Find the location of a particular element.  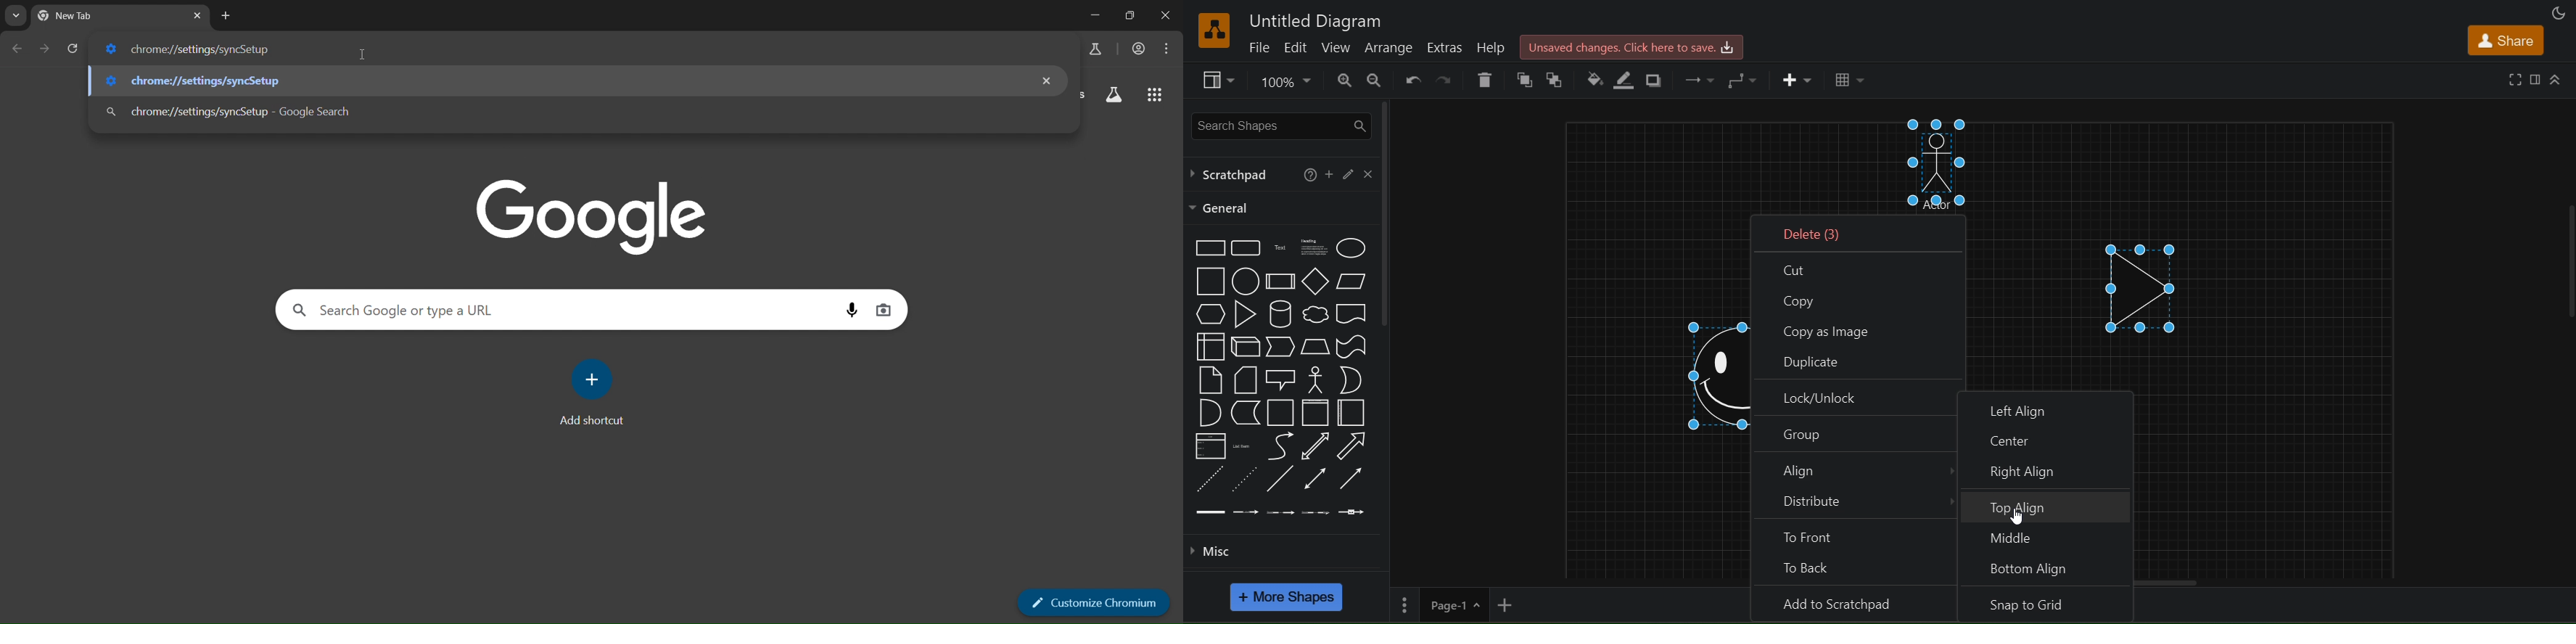

insert  is located at coordinates (1798, 81).